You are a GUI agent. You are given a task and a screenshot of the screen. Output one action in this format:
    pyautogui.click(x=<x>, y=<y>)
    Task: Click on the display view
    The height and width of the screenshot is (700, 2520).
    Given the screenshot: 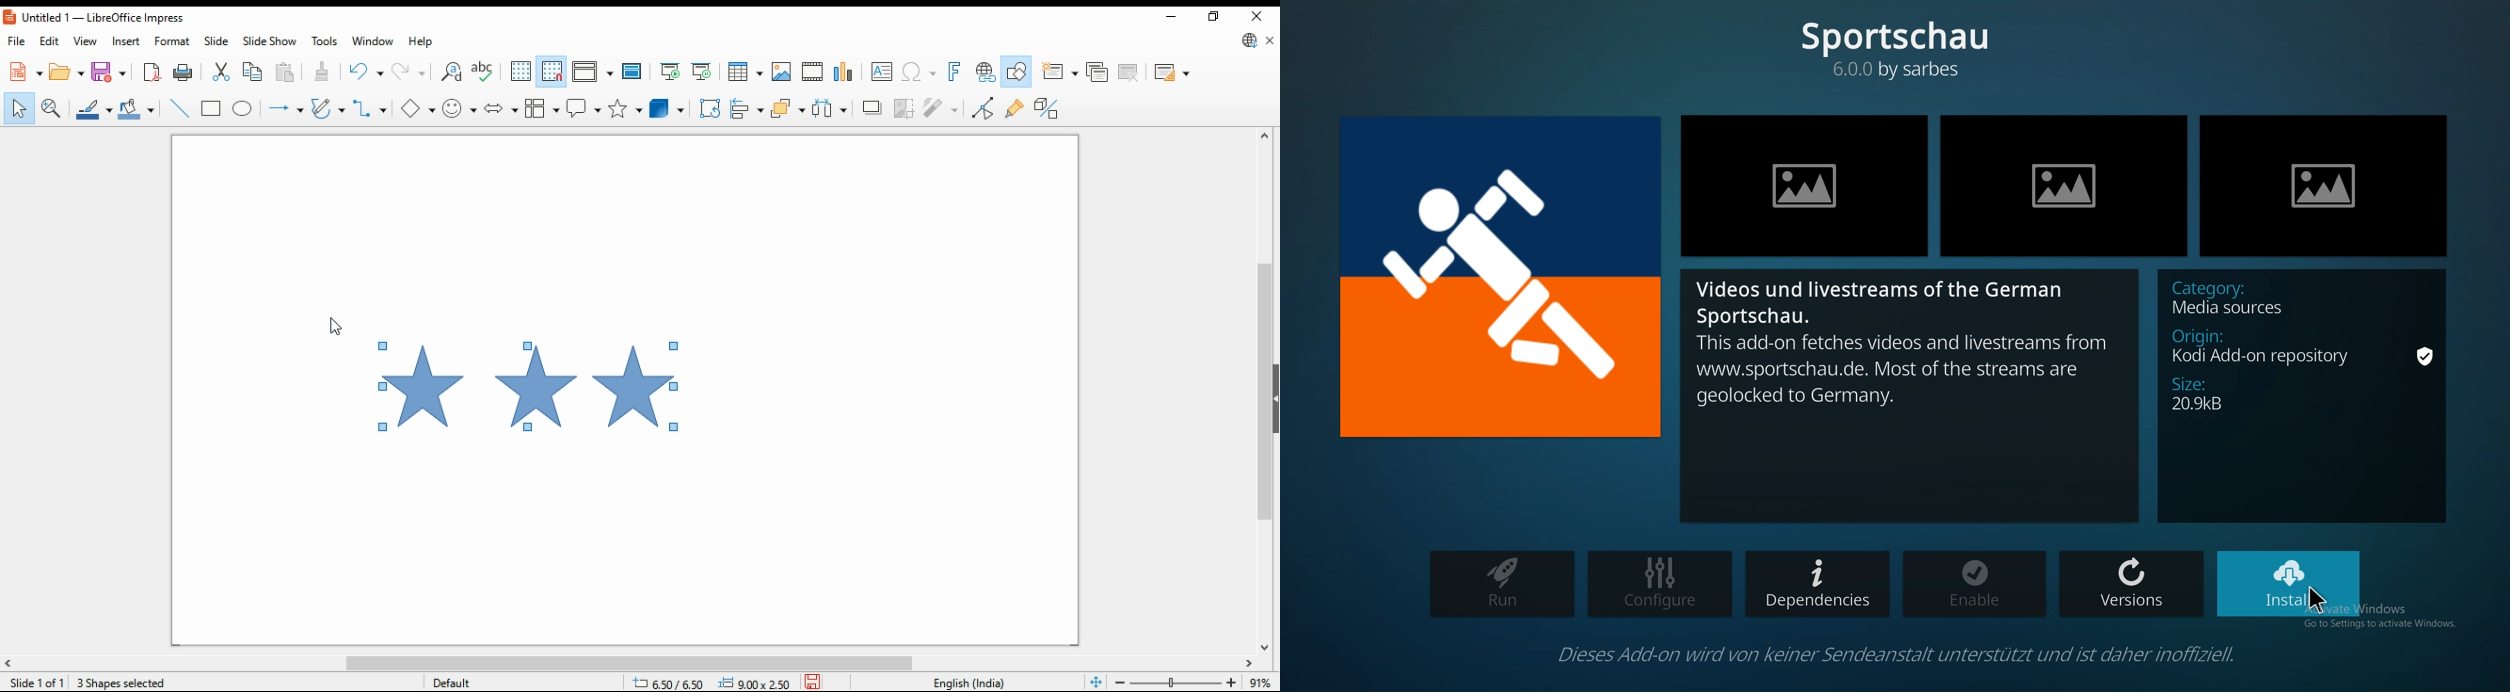 What is the action you would take?
    pyautogui.click(x=594, y=72)
    